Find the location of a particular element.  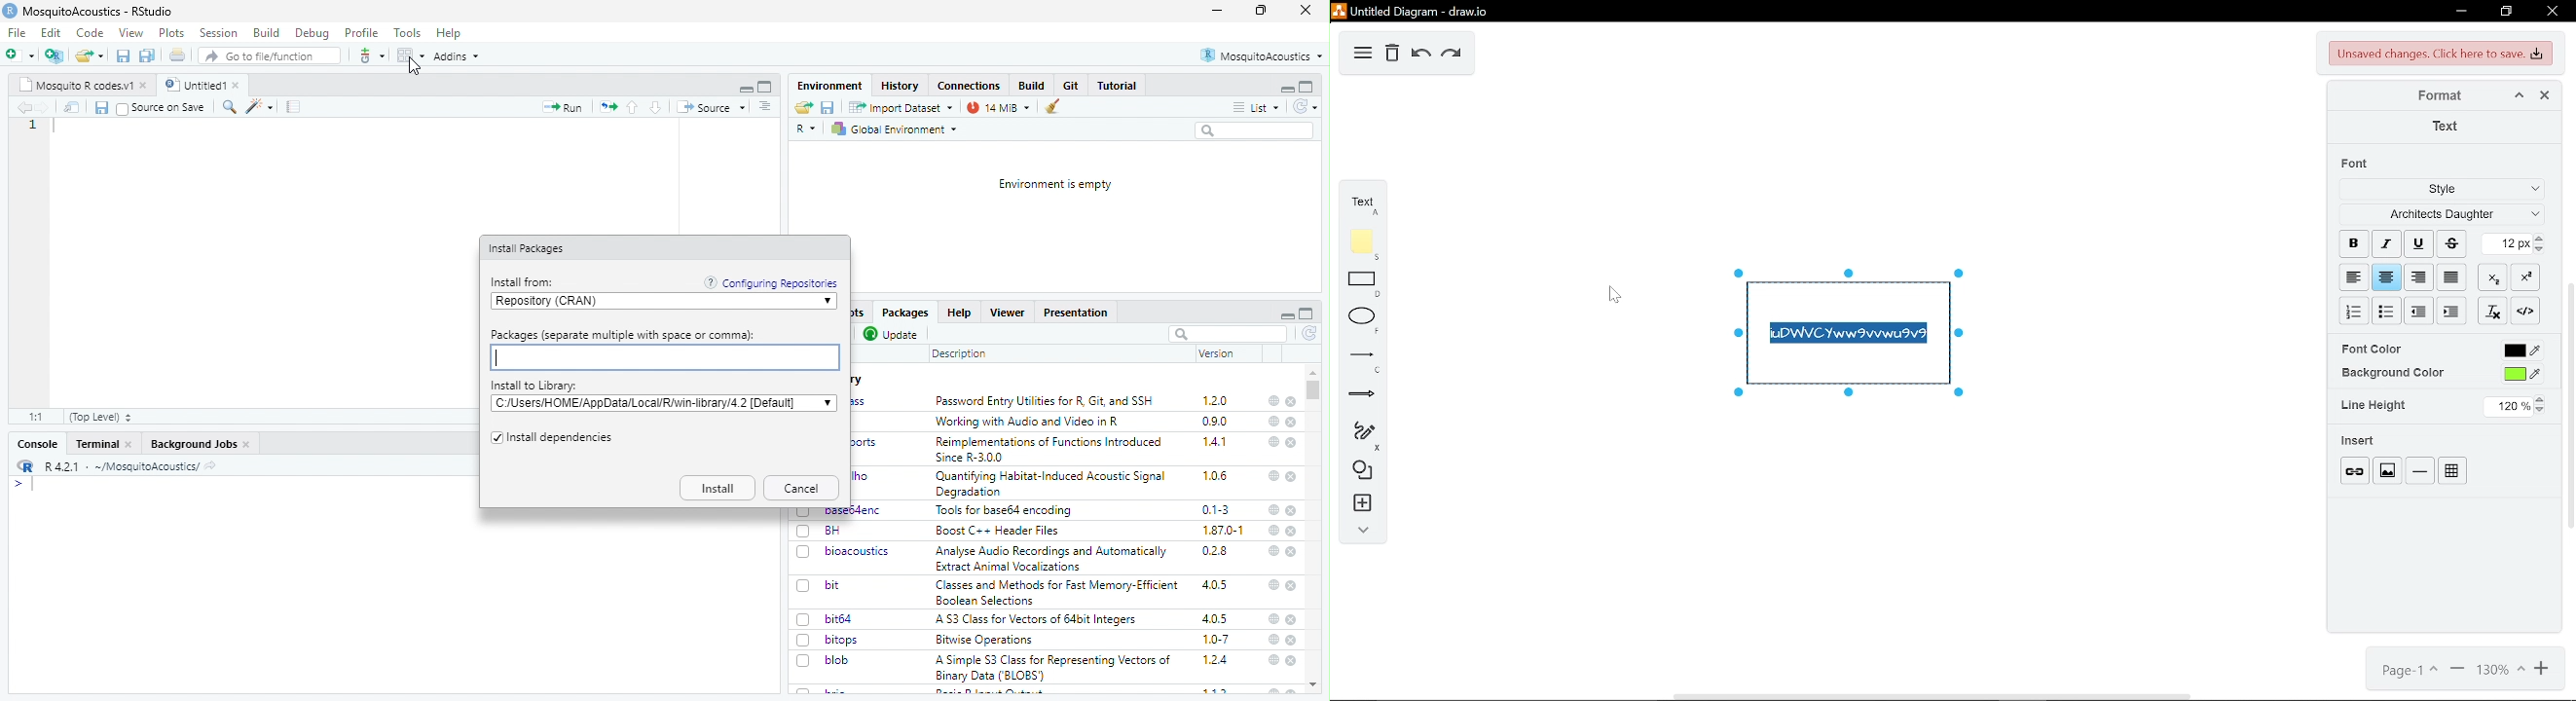

10-7 is located at coordinates (1217, 640).